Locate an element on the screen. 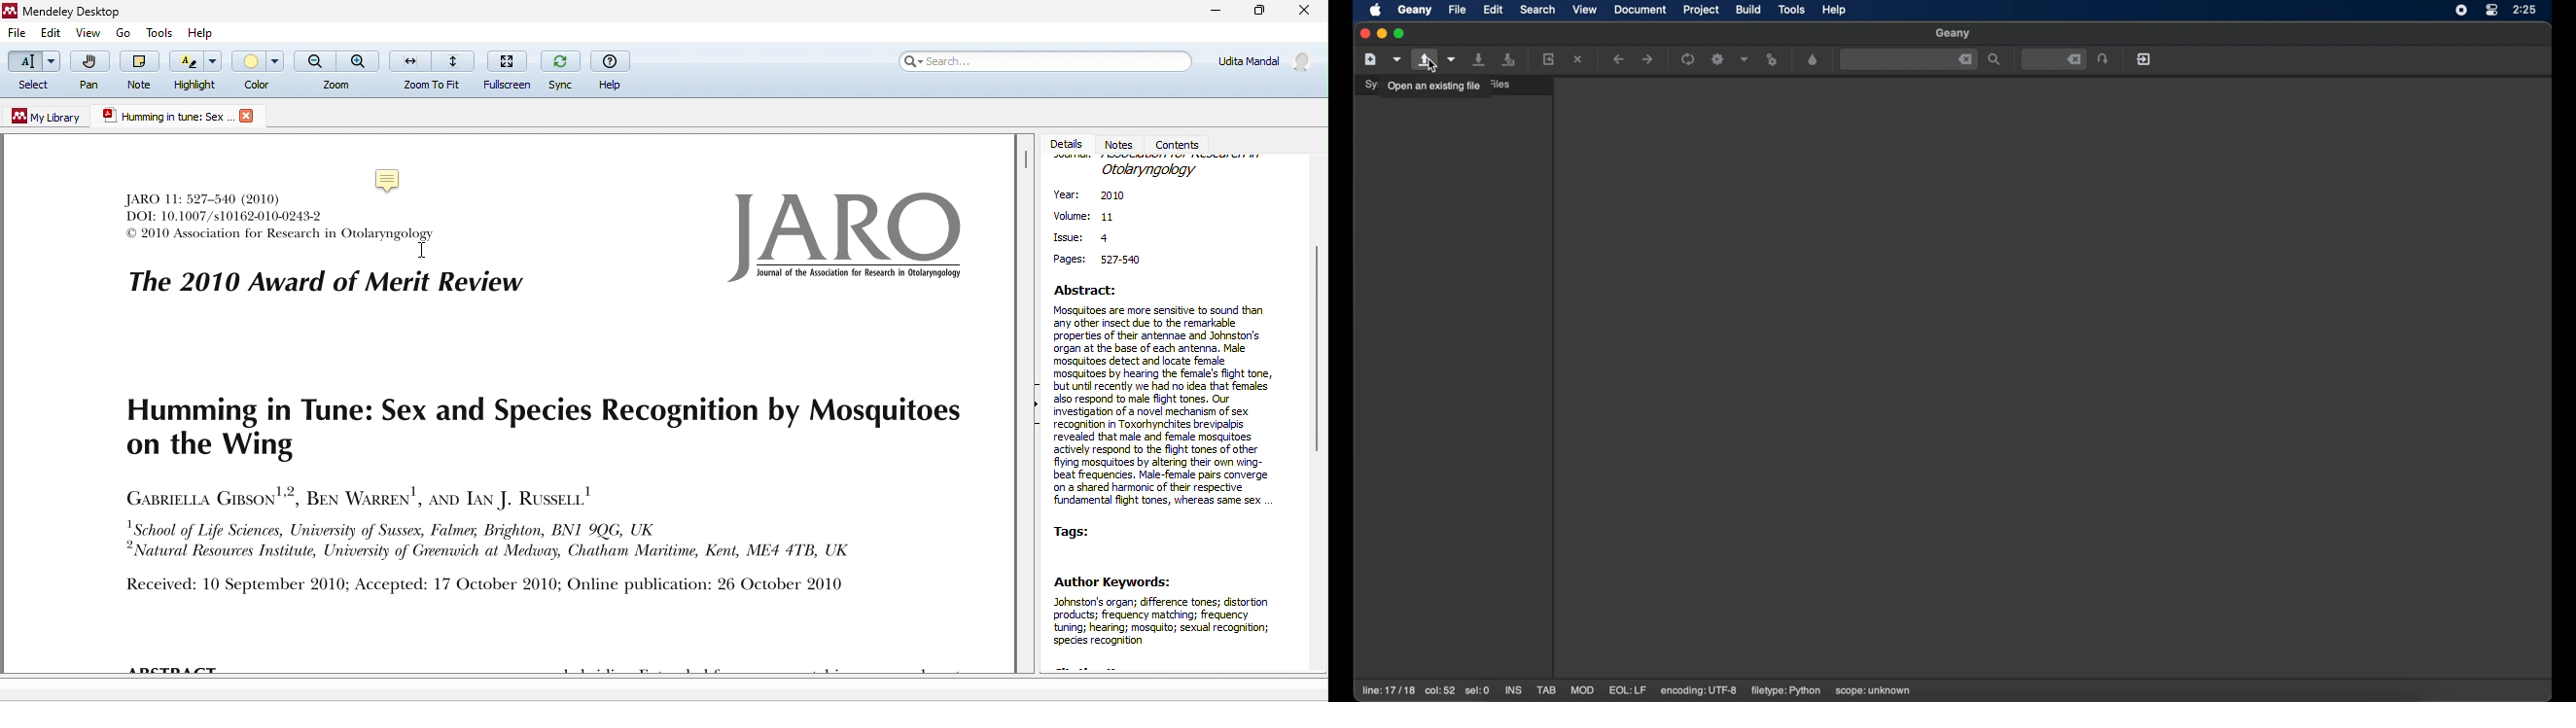  help is located at coordinates (202, 33).